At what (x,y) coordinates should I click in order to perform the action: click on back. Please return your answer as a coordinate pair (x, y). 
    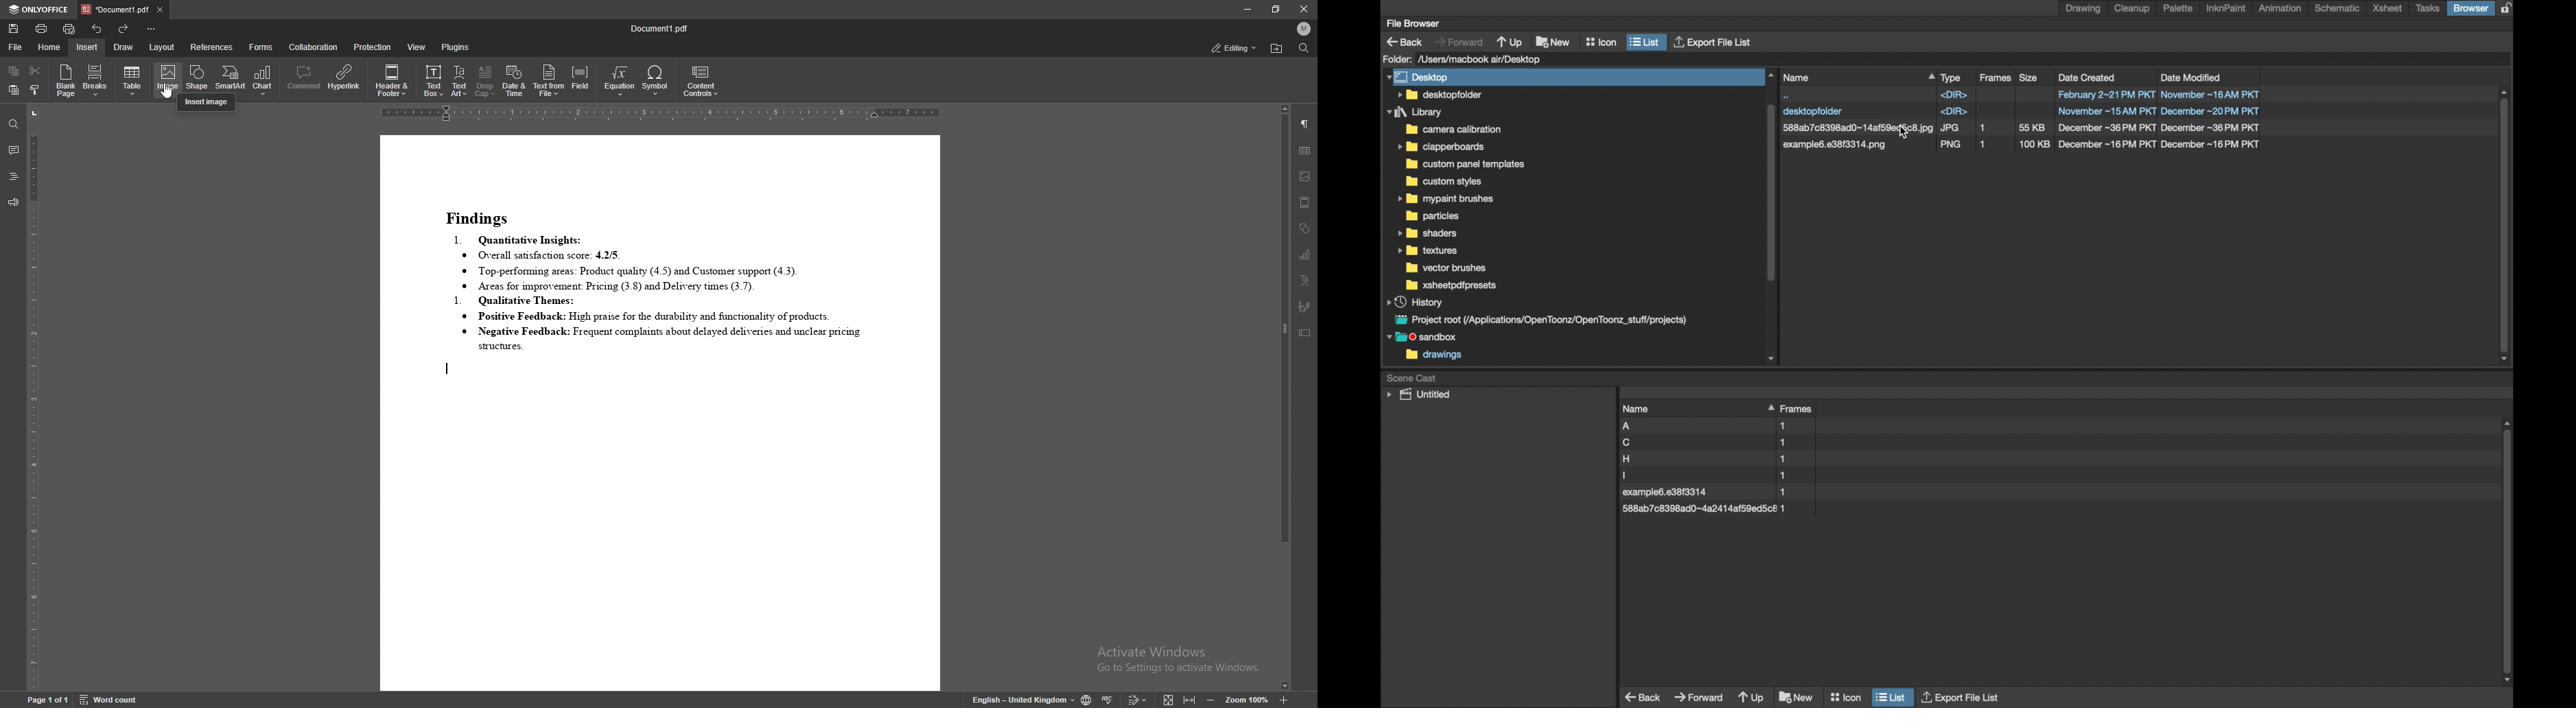
    Looking at the image, I should click on (1405, 42).